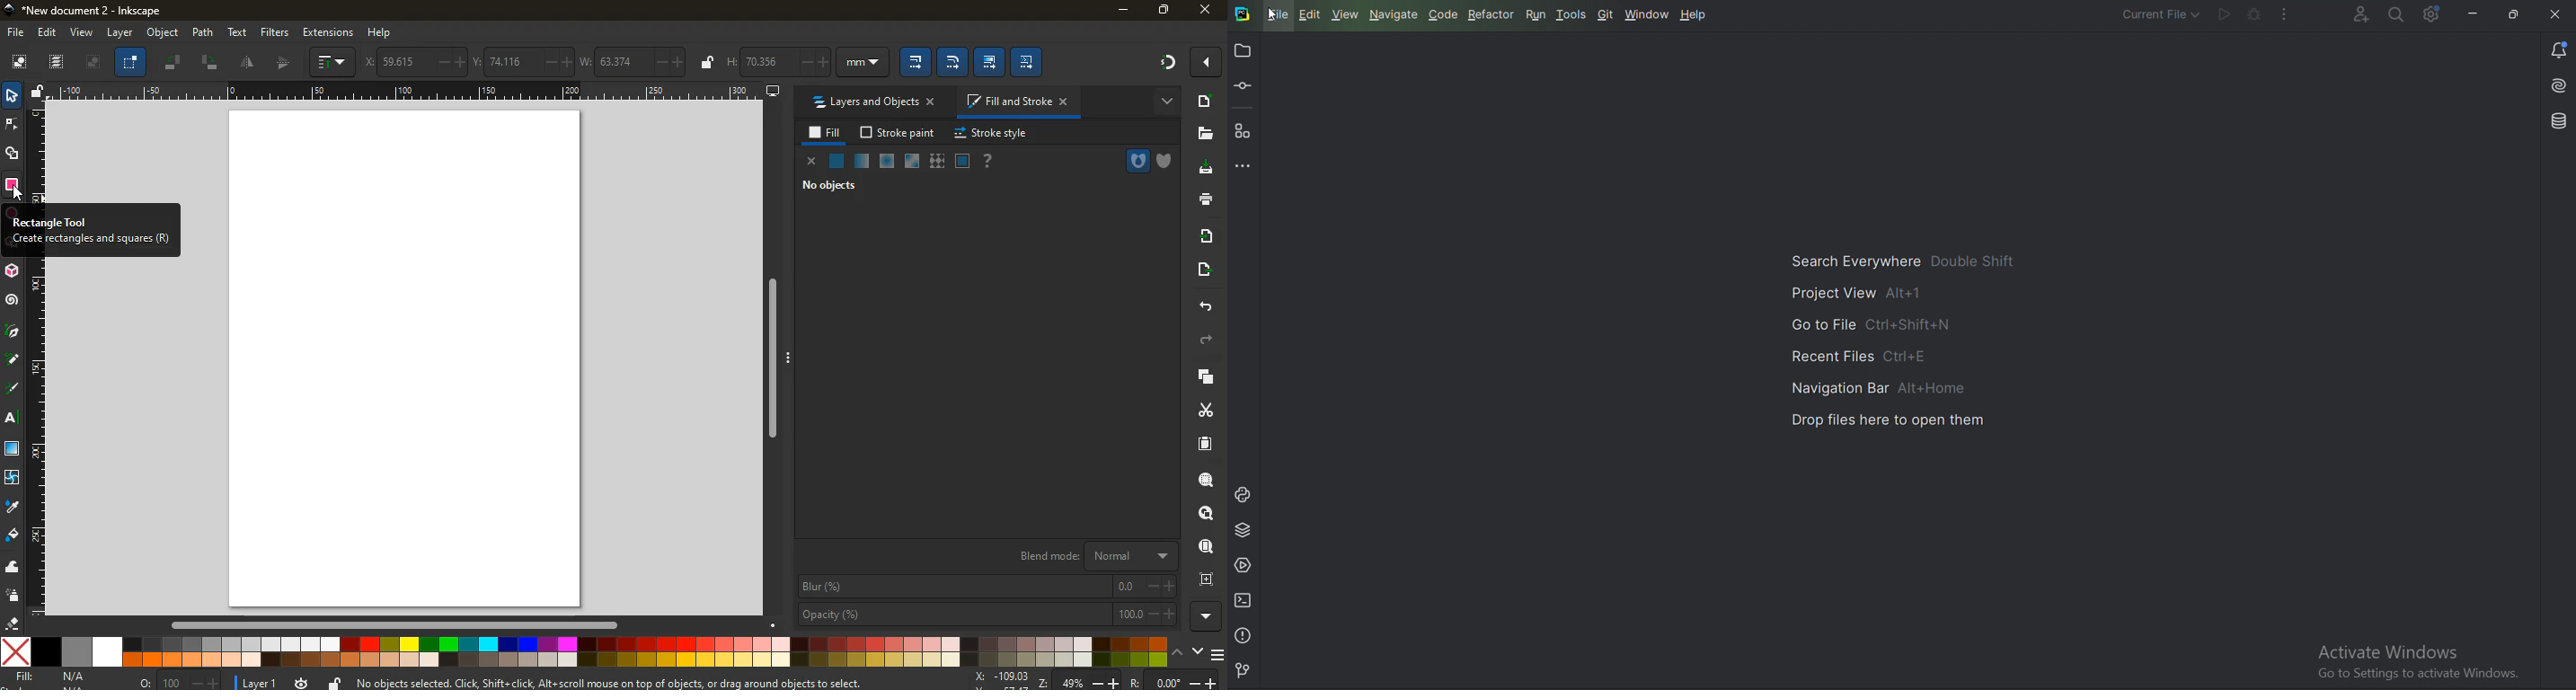  Describe the element at coordinates (1168, 104) in the screenshot. I see `more` at that location.